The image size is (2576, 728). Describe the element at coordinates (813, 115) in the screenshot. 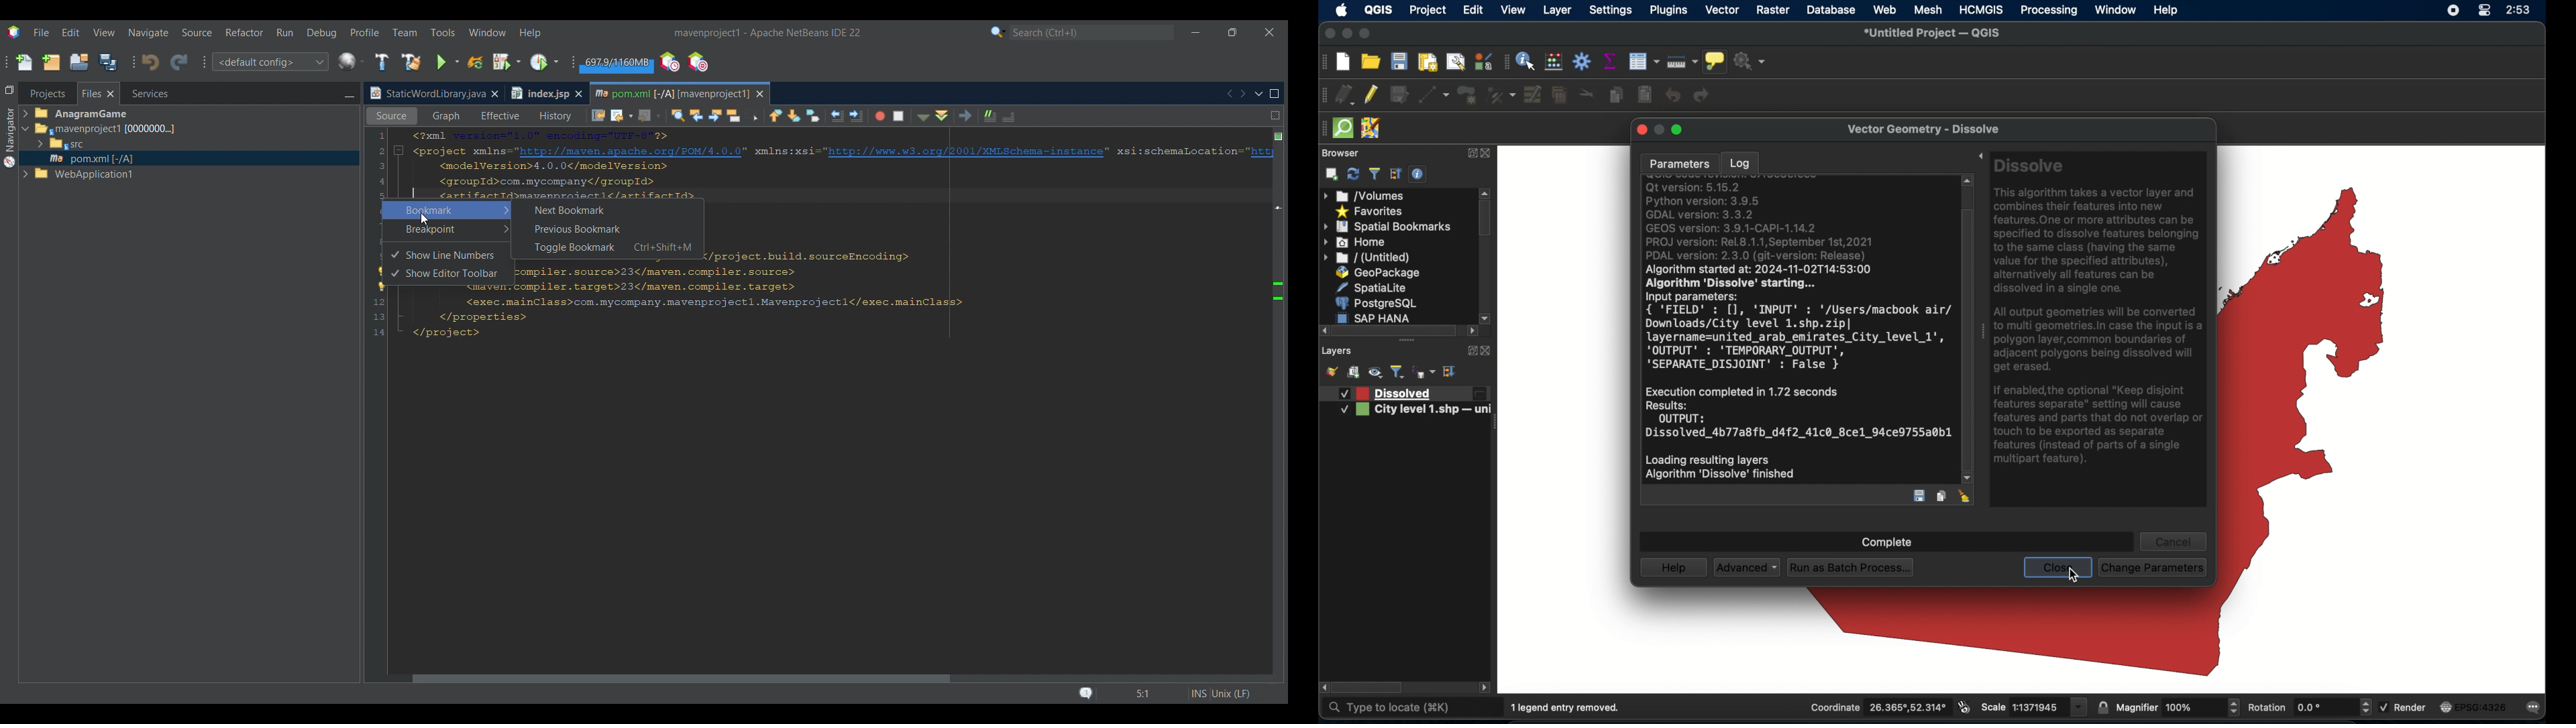

I see `Toggle bookmark` at that location.